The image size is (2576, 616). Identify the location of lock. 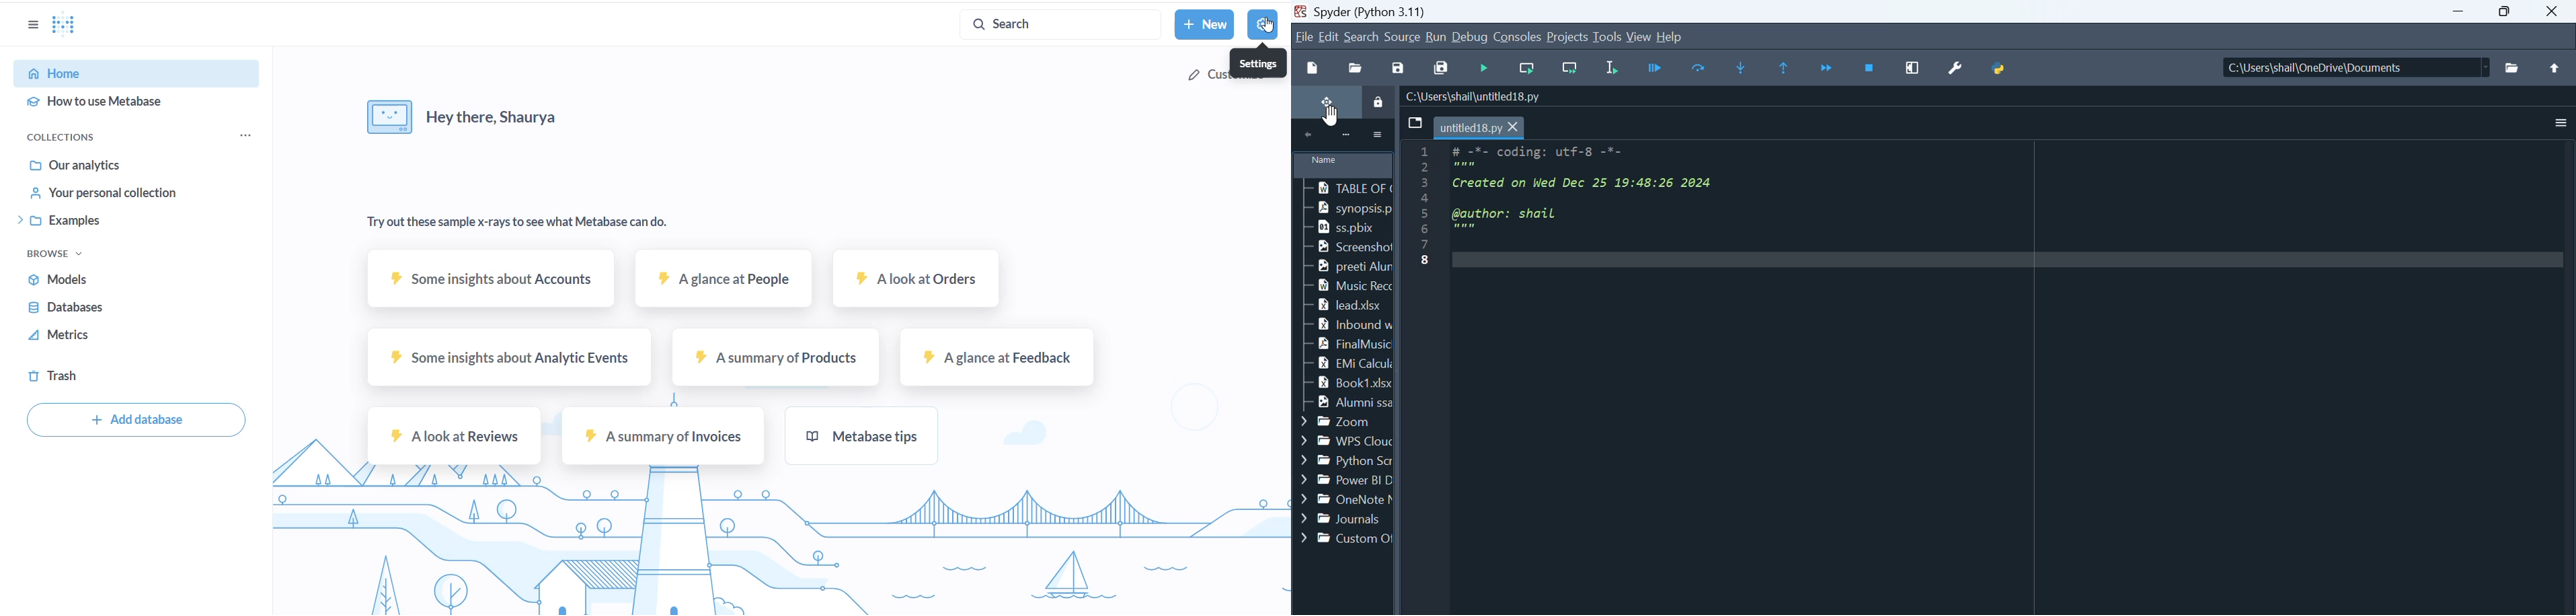
(1376, 100).